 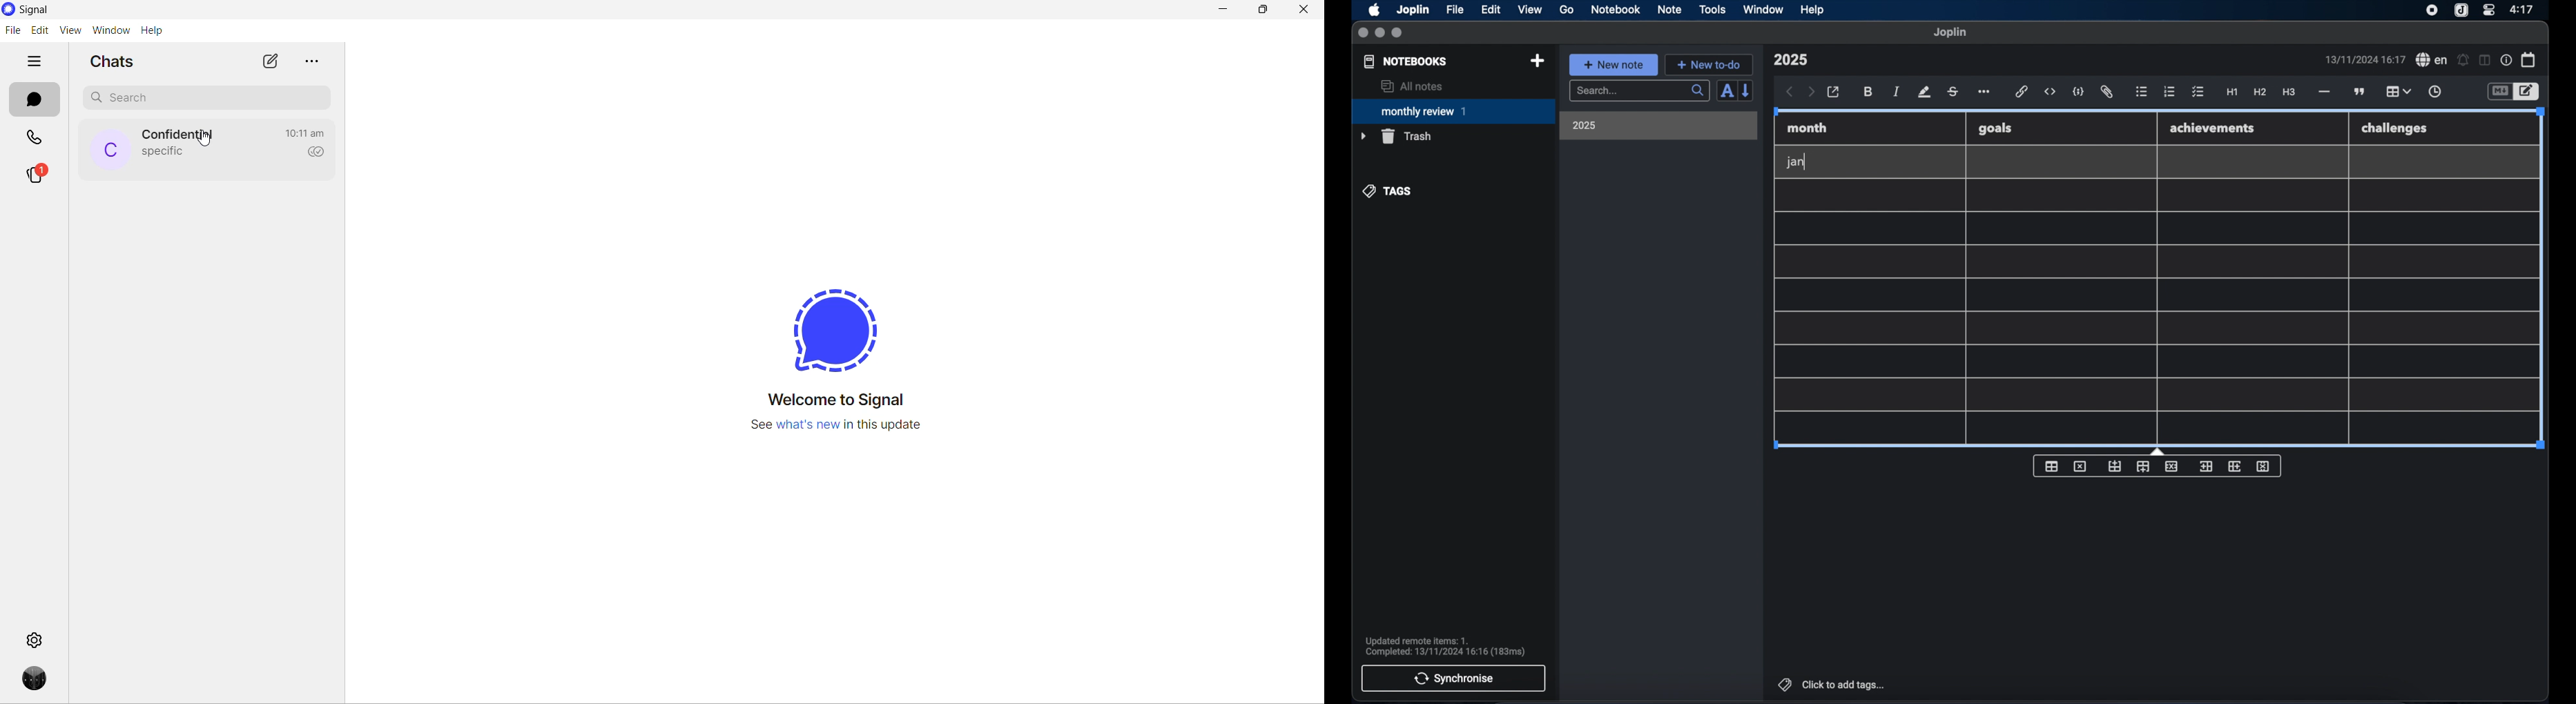 I want to click on month, so click(x=1807, y=128).